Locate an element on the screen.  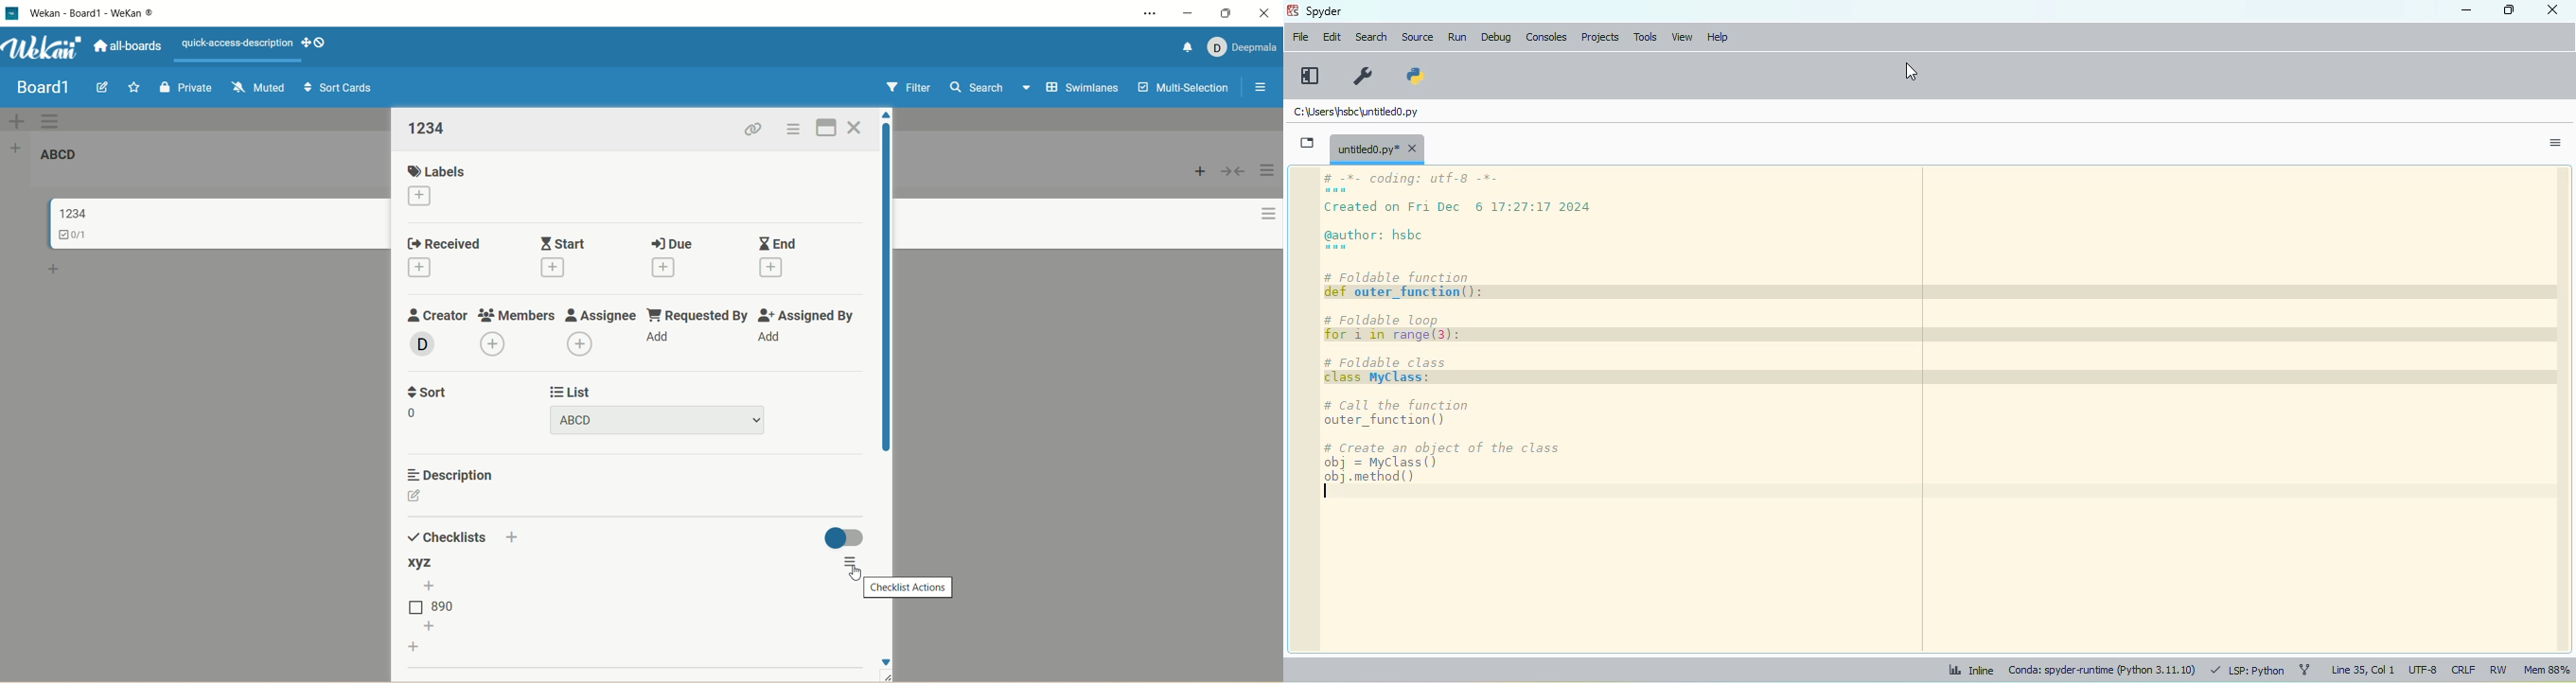
untitled0.py is located at coordinates (1353, 112).